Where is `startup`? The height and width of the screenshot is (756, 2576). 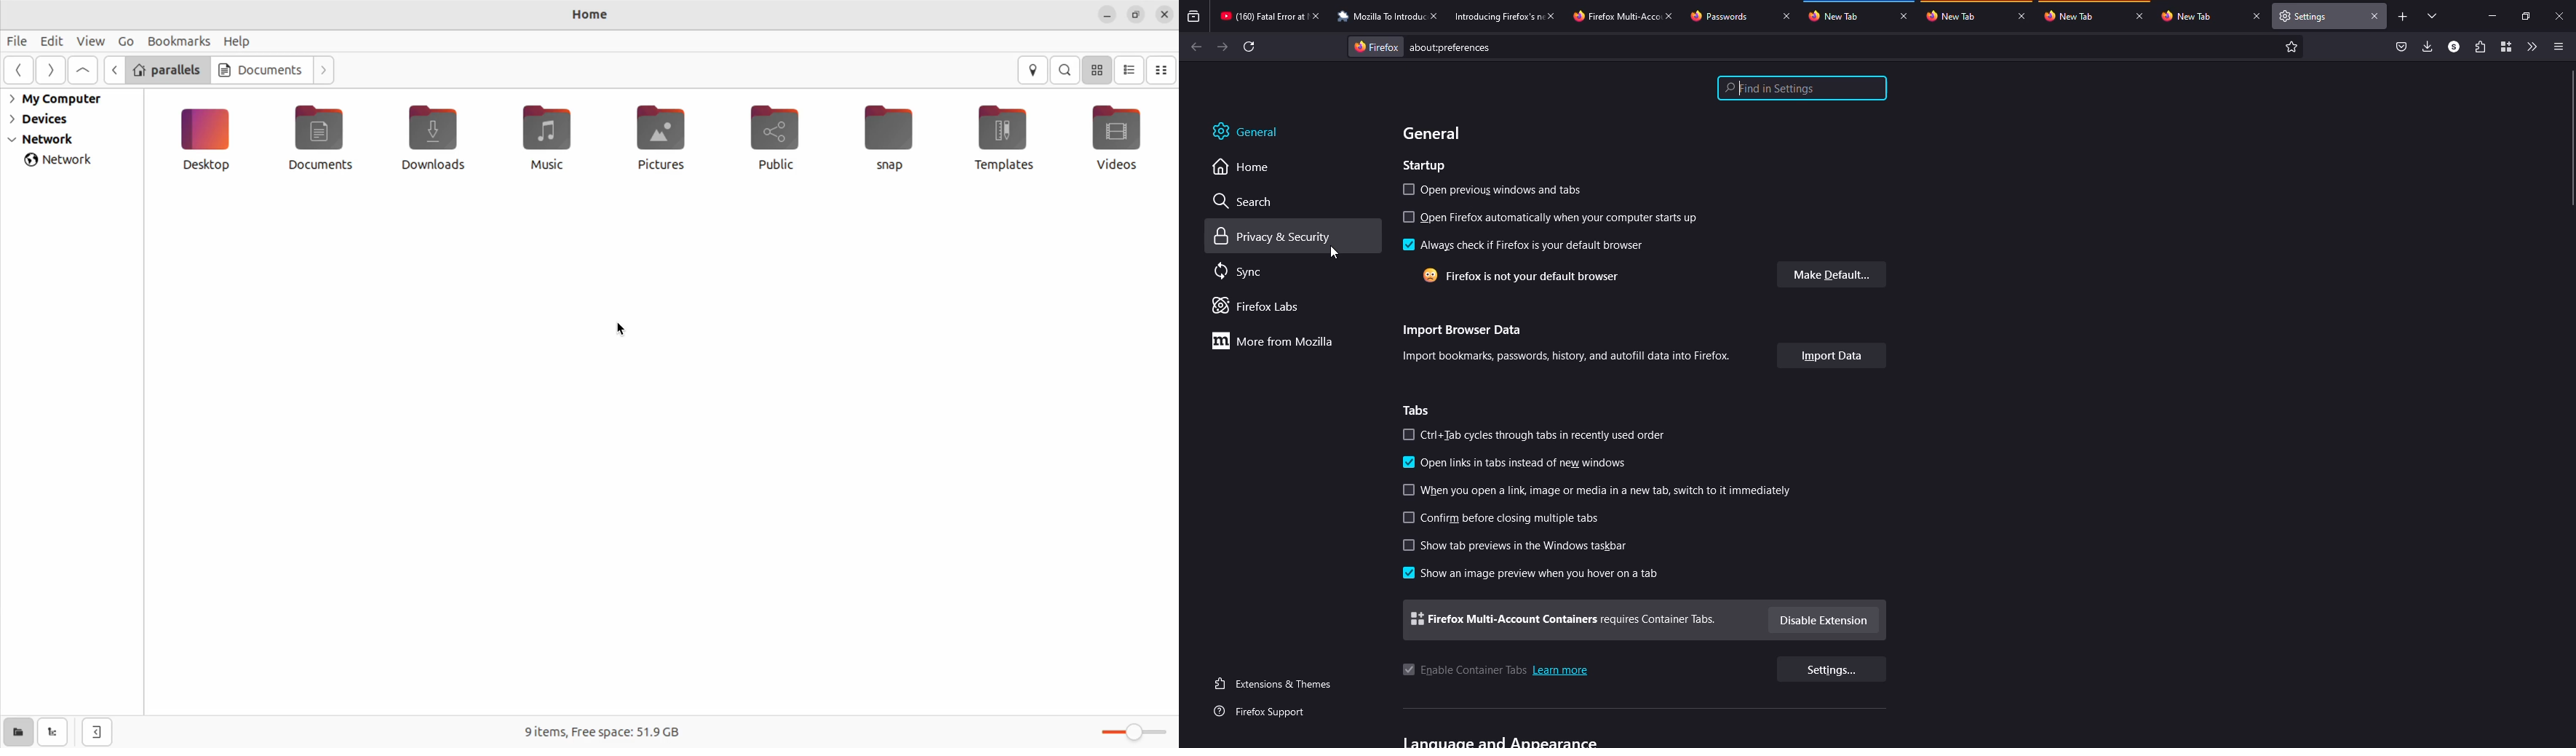
startup is located at coordinates (1423, 166).